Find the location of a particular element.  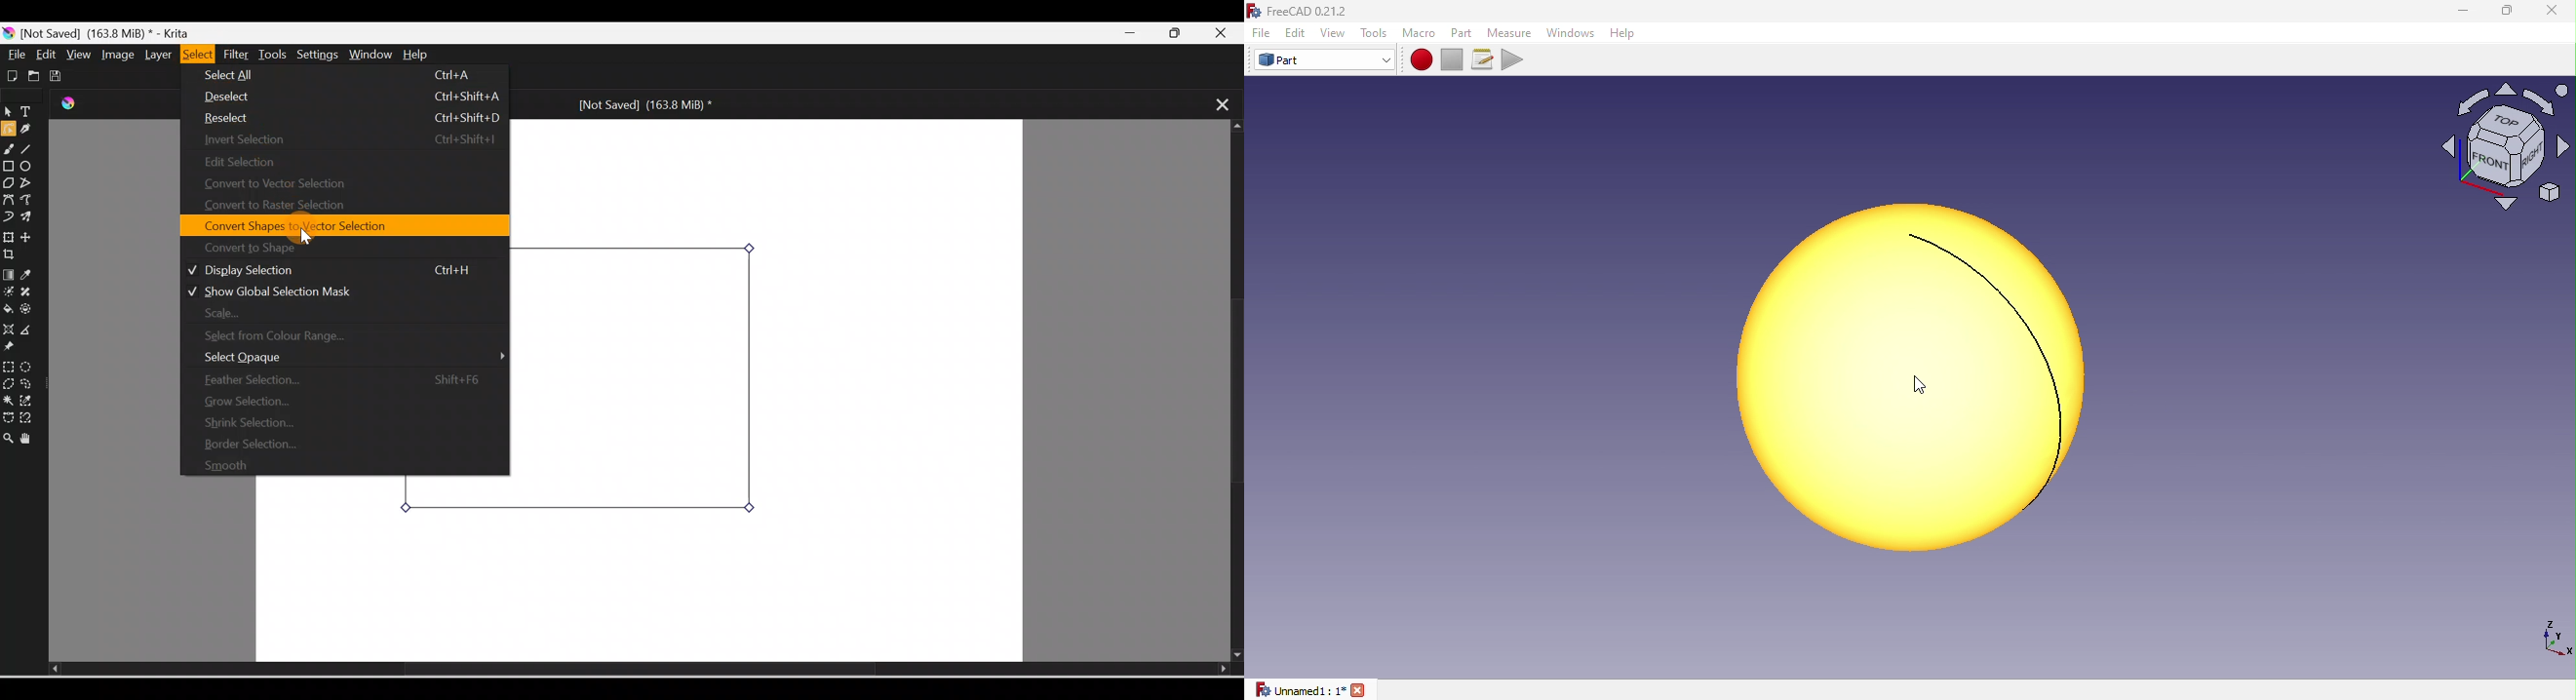

Contiguous selection tool is located at coordinates (8, 399).